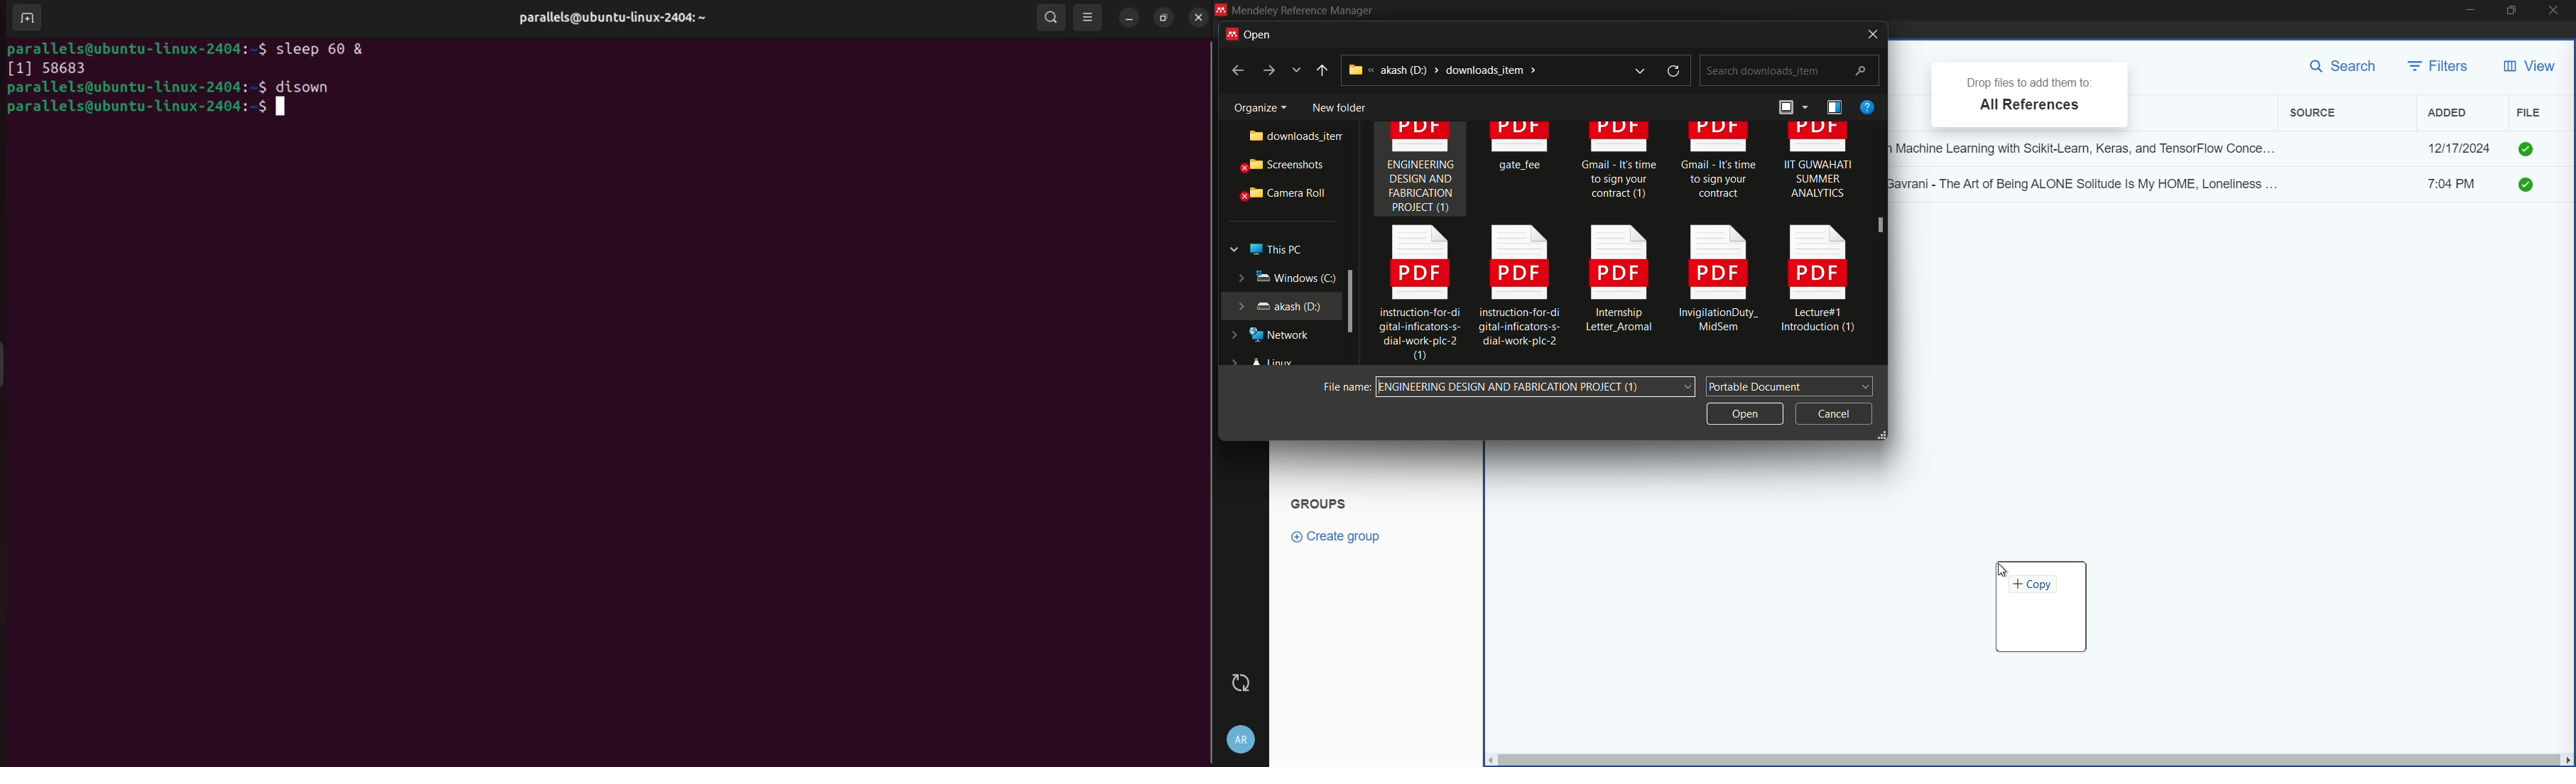 The height and width of the screenshot is (784, 2576). I want to click on InvigilationDuty_
[EE, so click(1719, 282).